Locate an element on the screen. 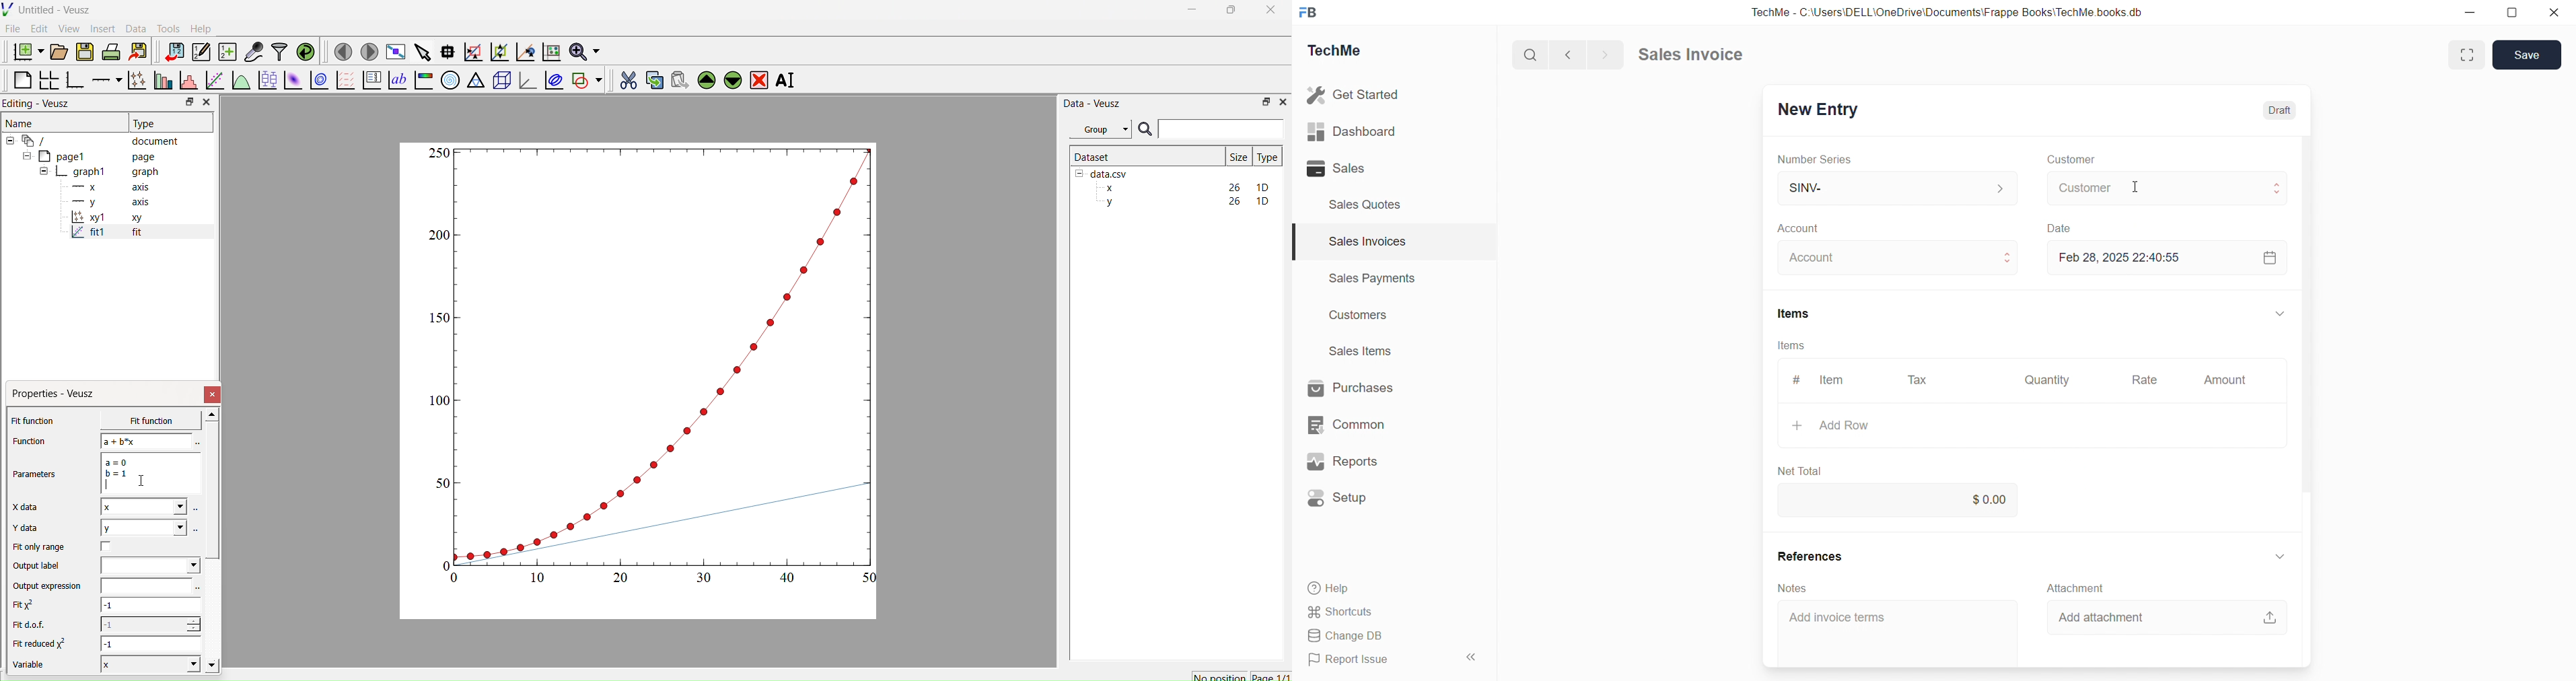 The image size is (2576, 700). Report Issue is located at coordinates (1352, 658).